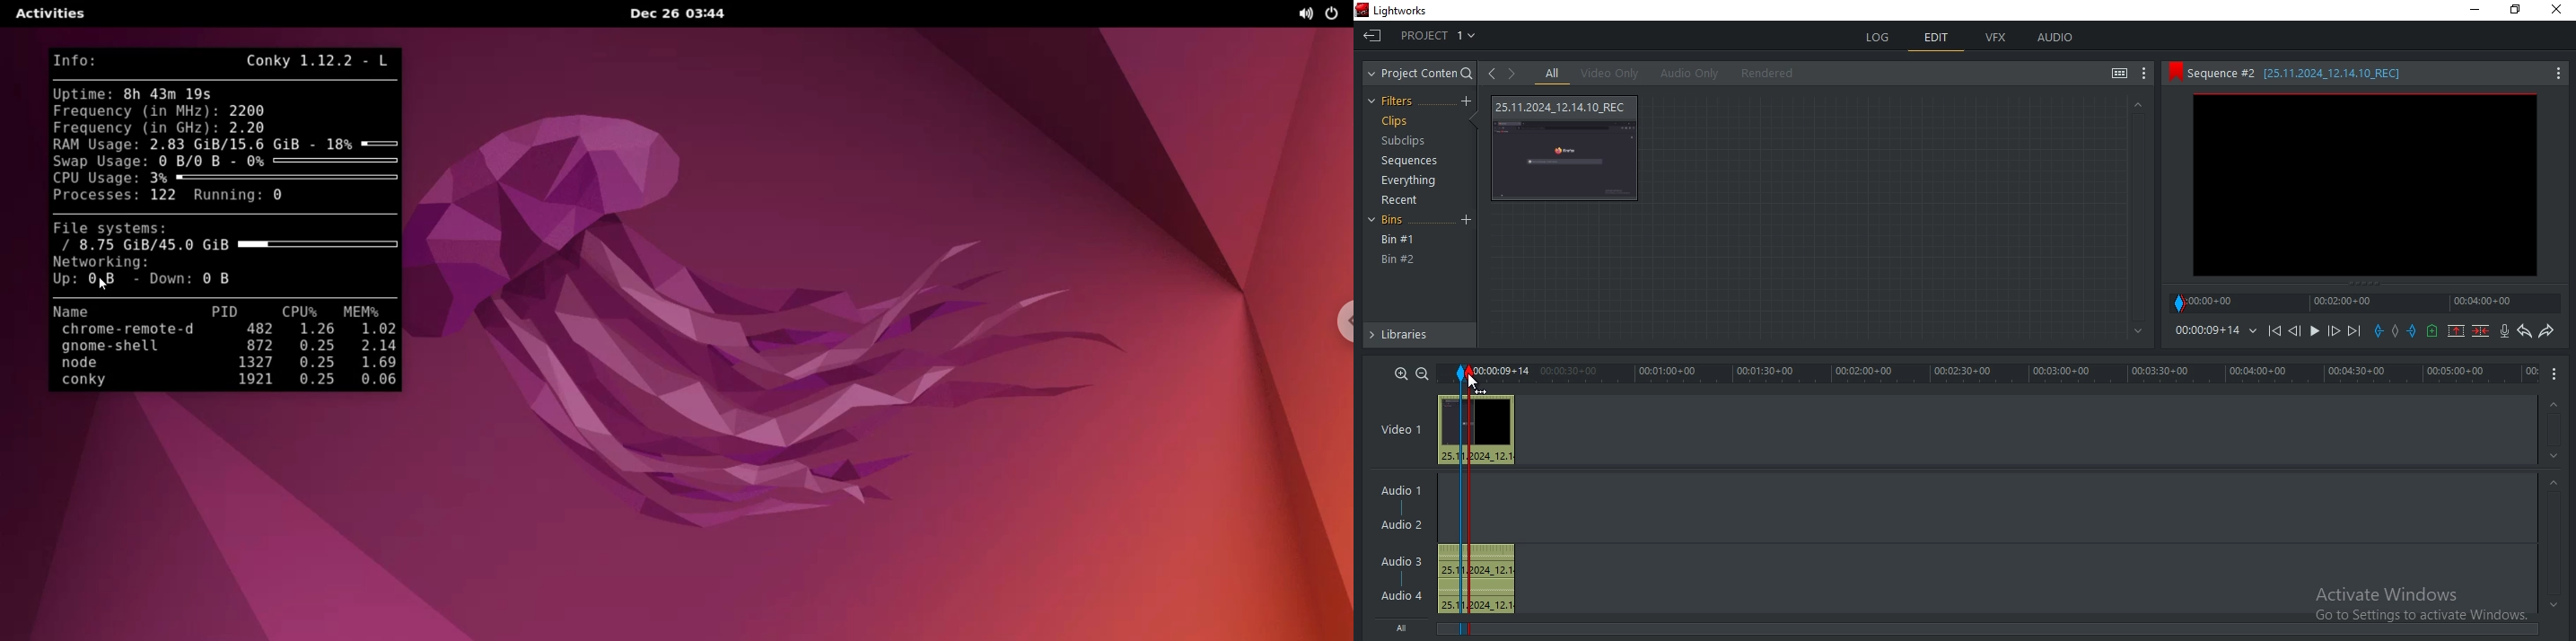 The width and height of the screenshot is (2576, 644). I want to click on audio only, so click(1687, 74).